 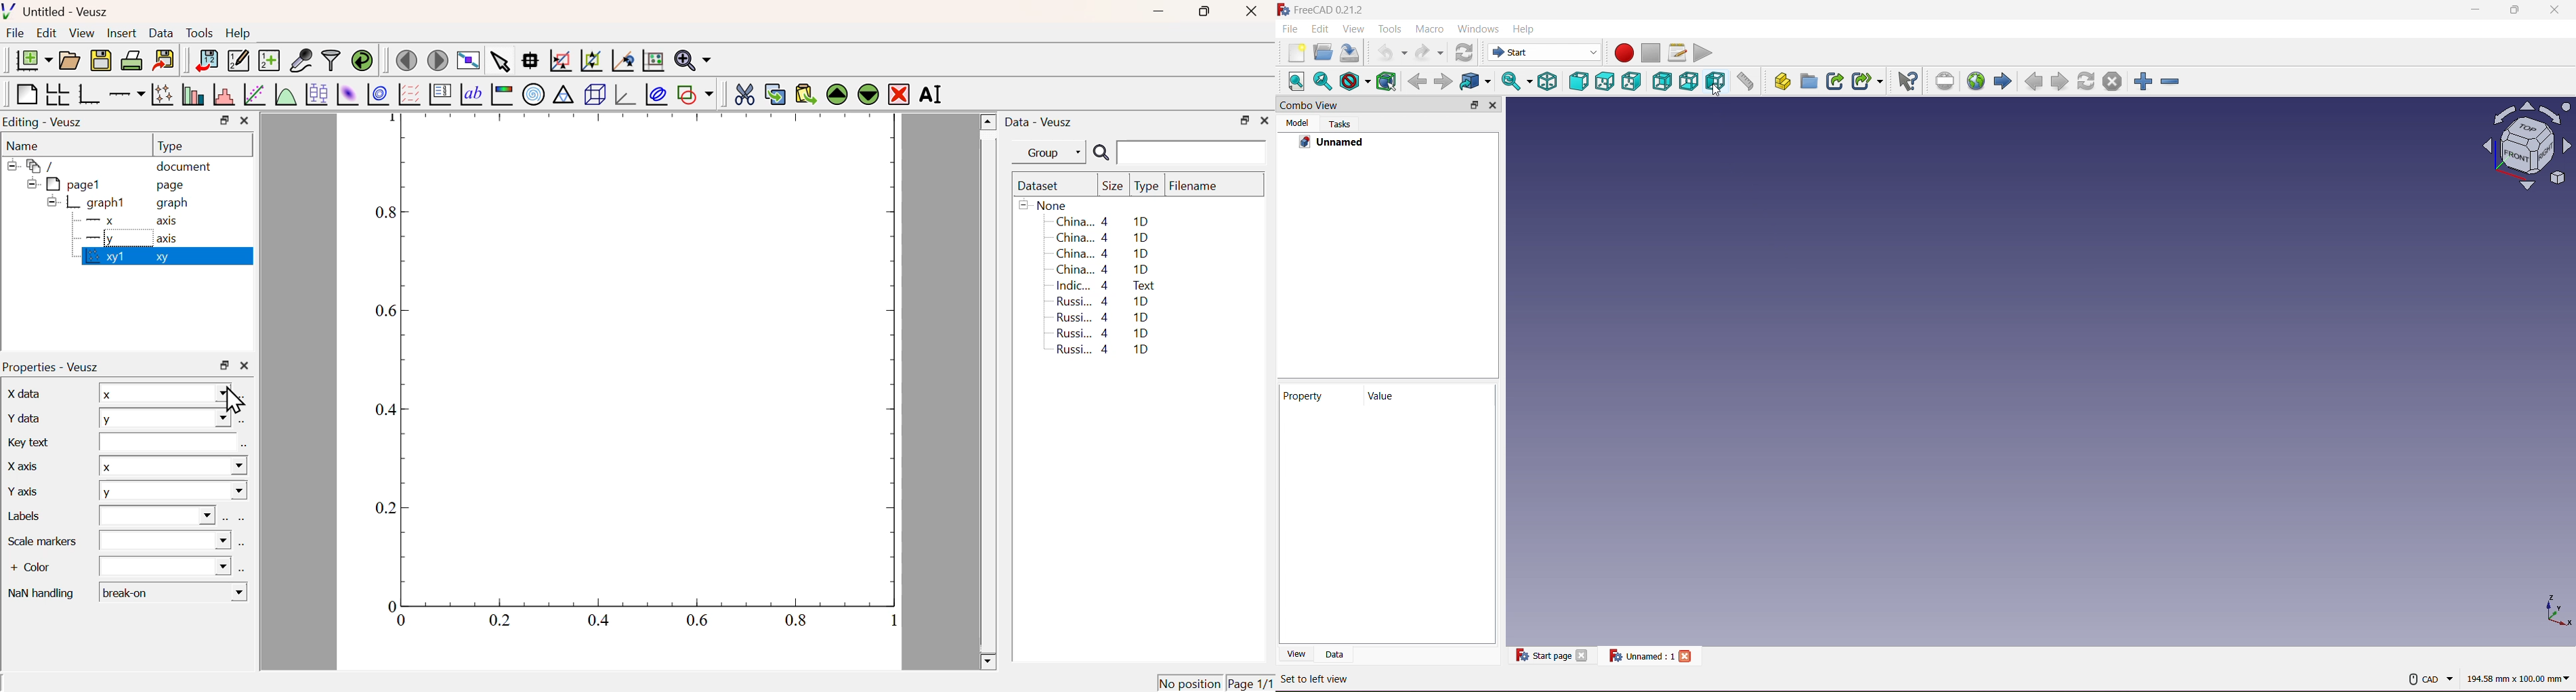 What do you see at coordinates (1322, 81) in the screenshot?
I see `Fit All` at bounding box center [1322, 81].